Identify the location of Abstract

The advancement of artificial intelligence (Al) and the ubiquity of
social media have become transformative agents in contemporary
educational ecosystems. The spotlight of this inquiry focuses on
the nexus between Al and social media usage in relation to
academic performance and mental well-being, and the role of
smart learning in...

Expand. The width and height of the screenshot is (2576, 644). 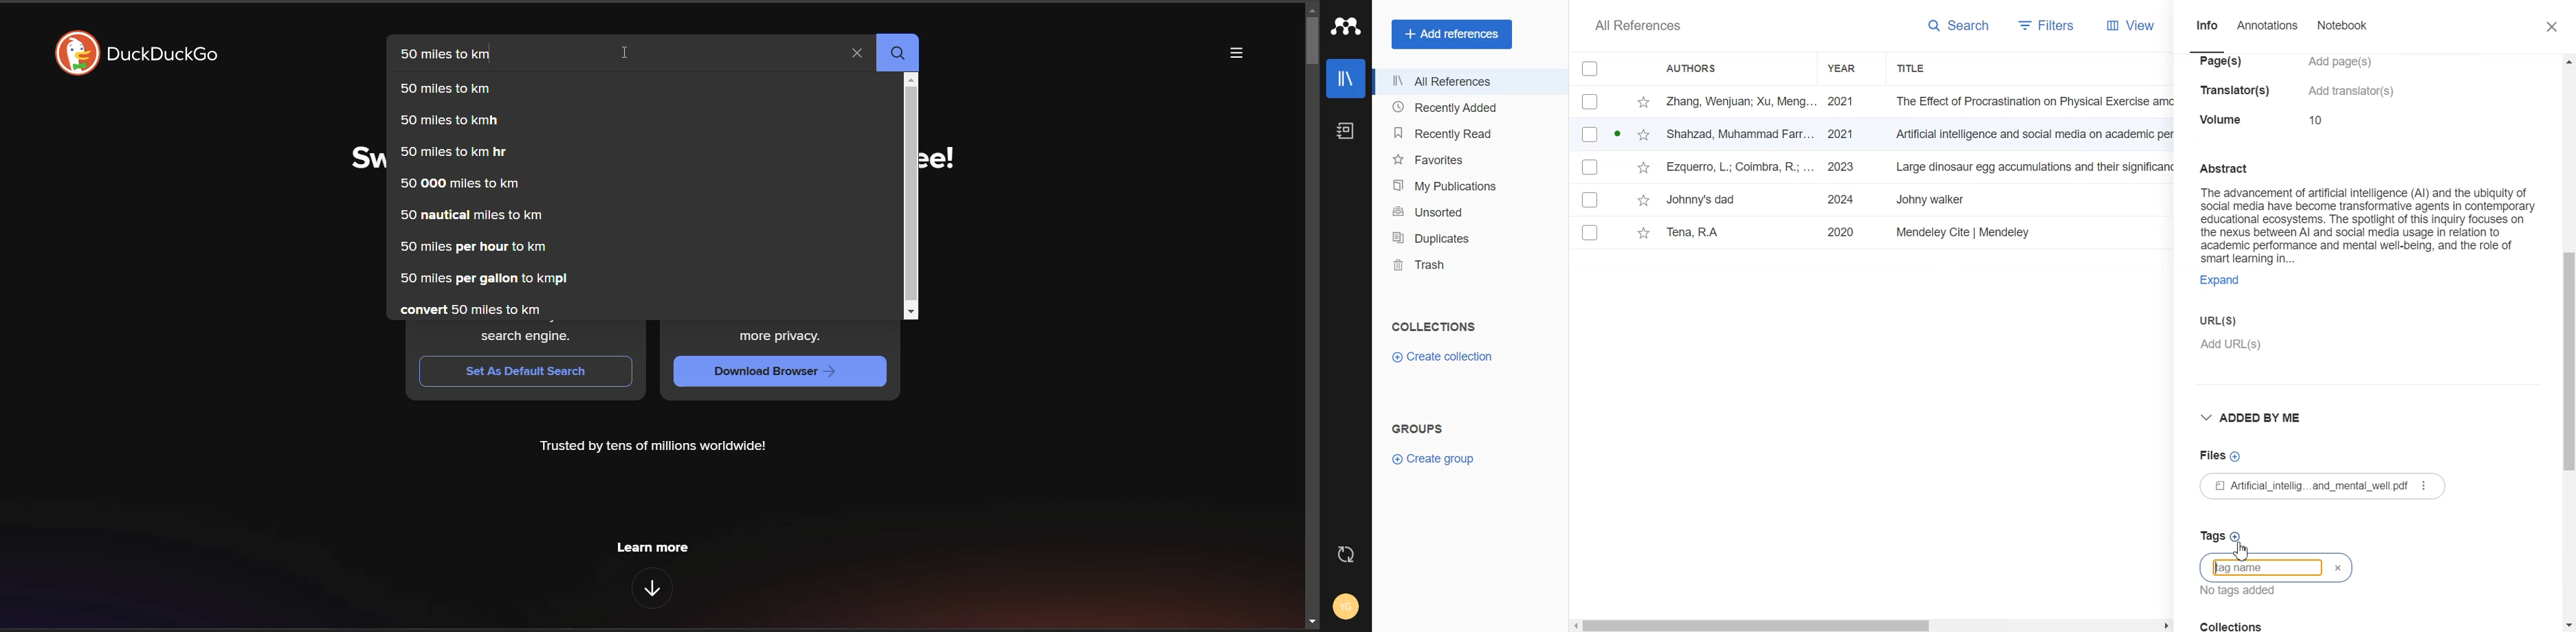
(2367, 224).